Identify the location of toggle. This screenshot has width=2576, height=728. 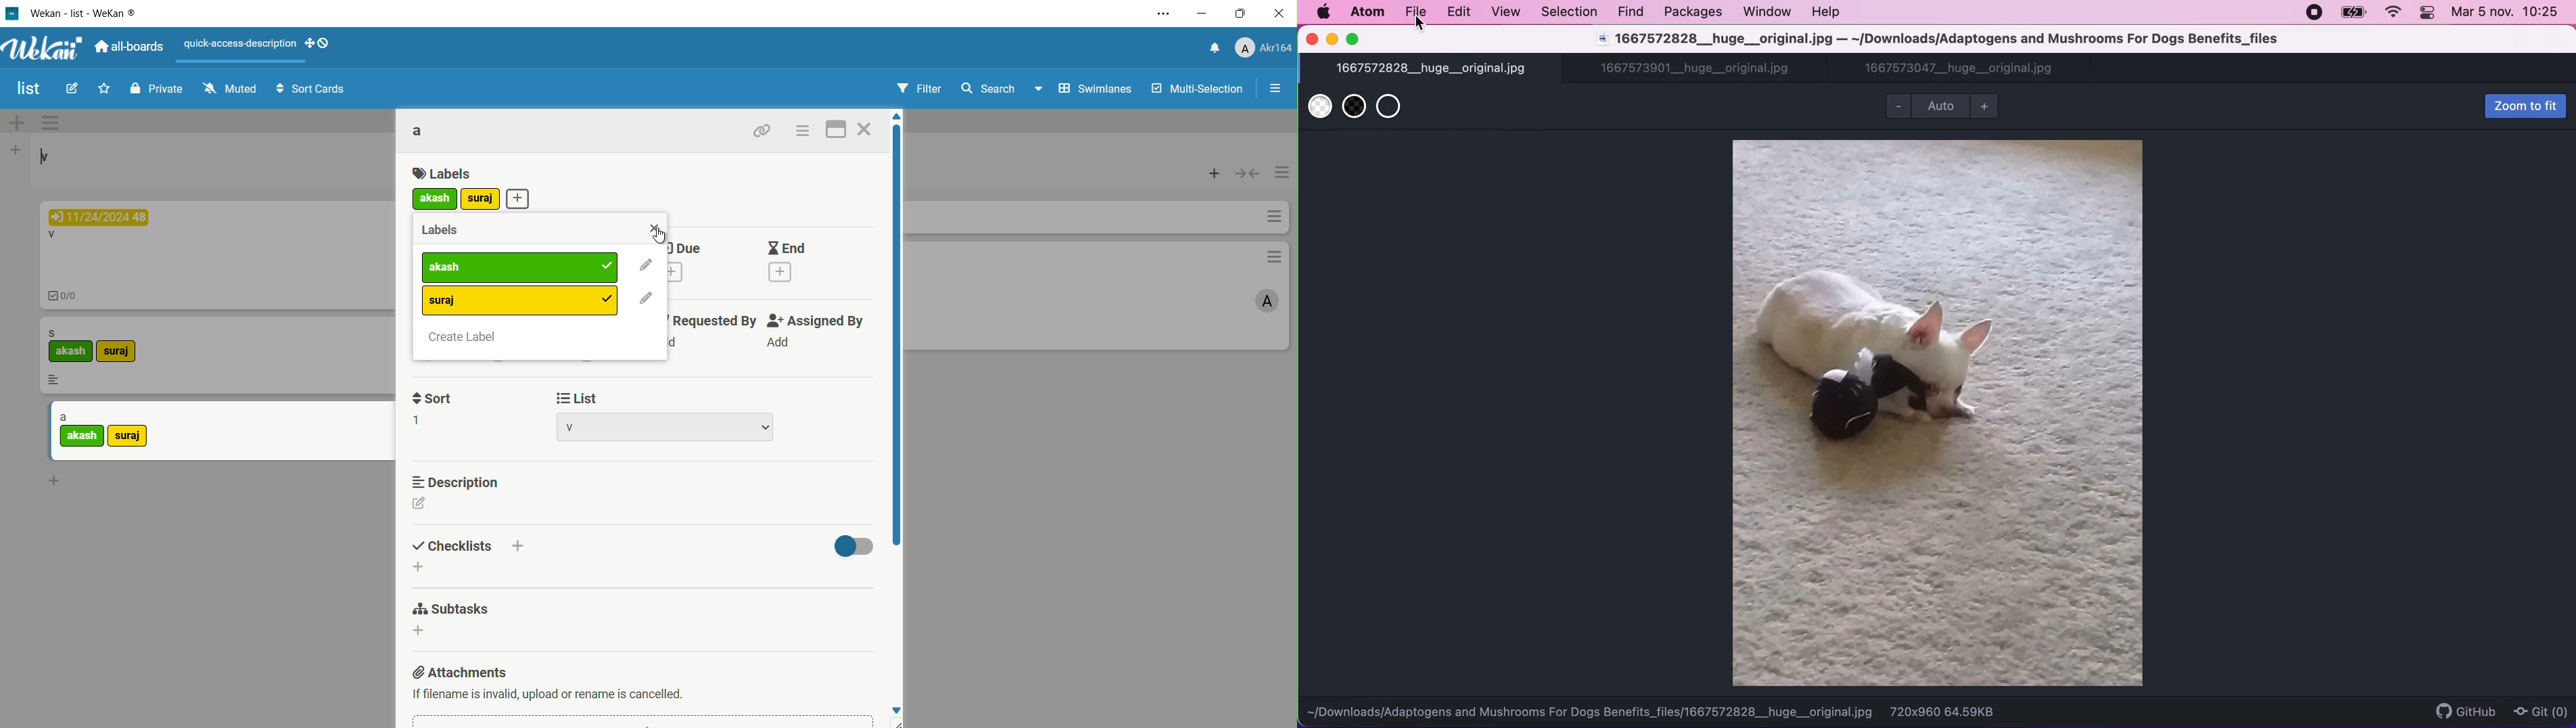
(1248, 175).